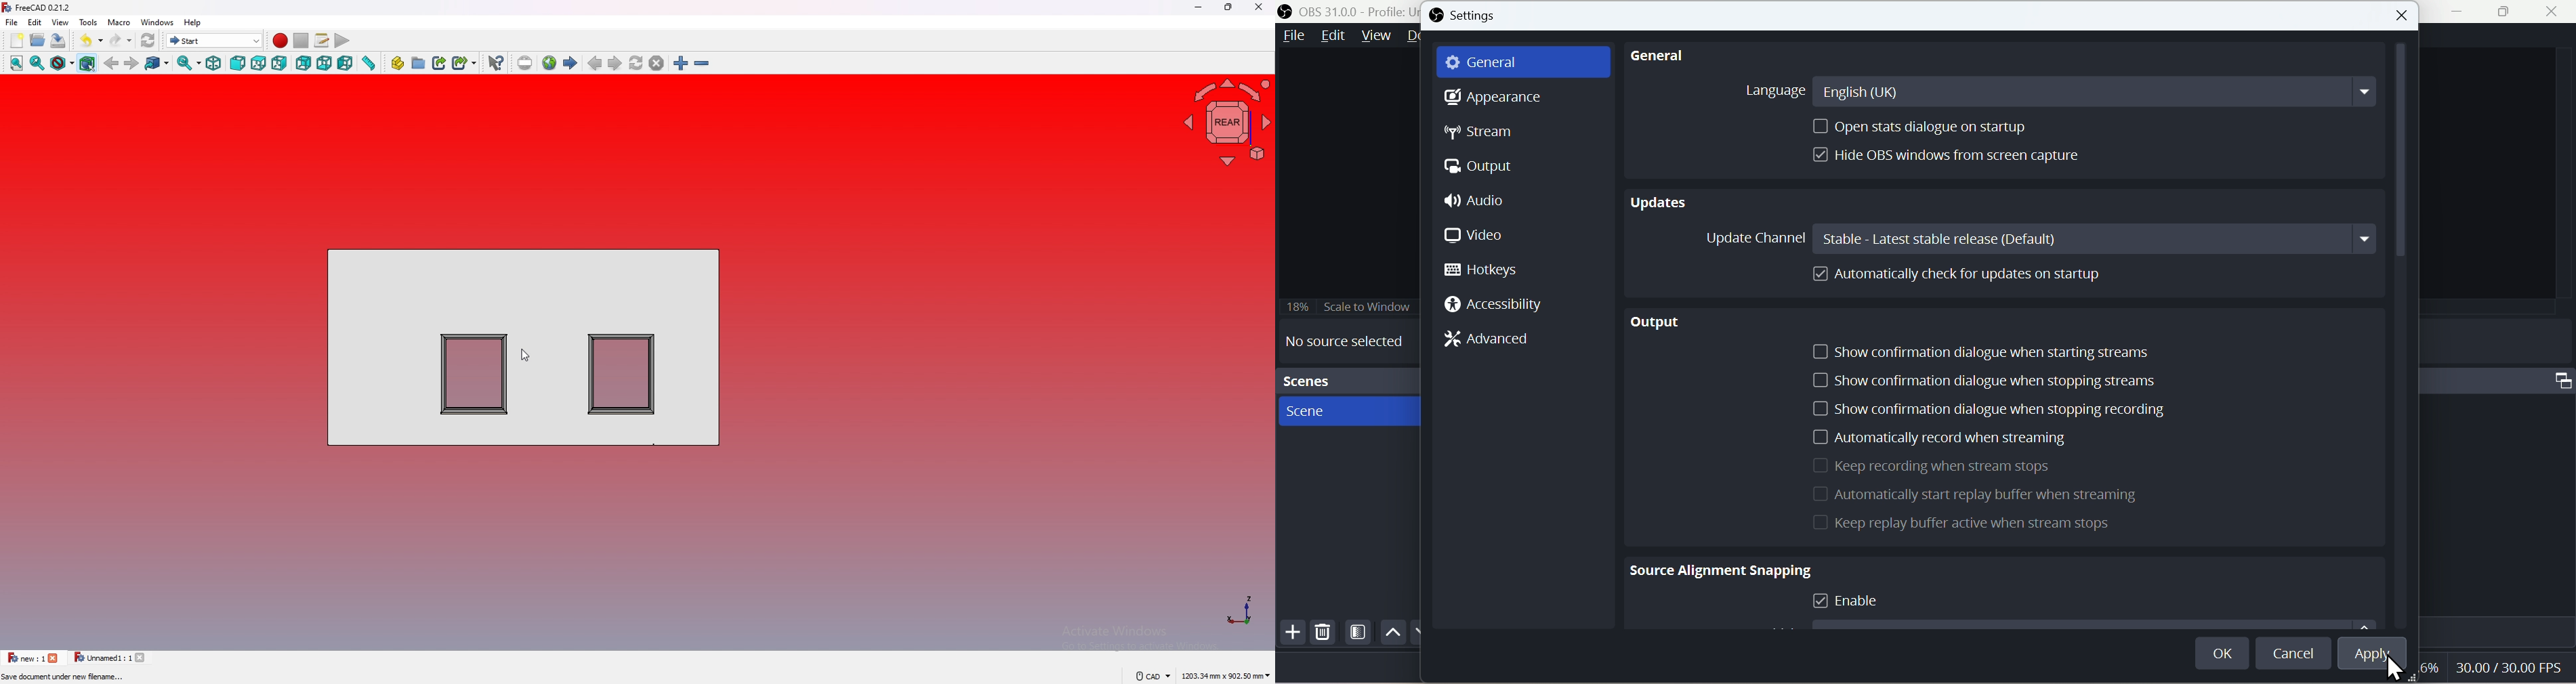 The width and height of the screenshot is (2576, 700). Describe the element at coordinates (1394, 635) in the screenshot. I see `Up` at that location.